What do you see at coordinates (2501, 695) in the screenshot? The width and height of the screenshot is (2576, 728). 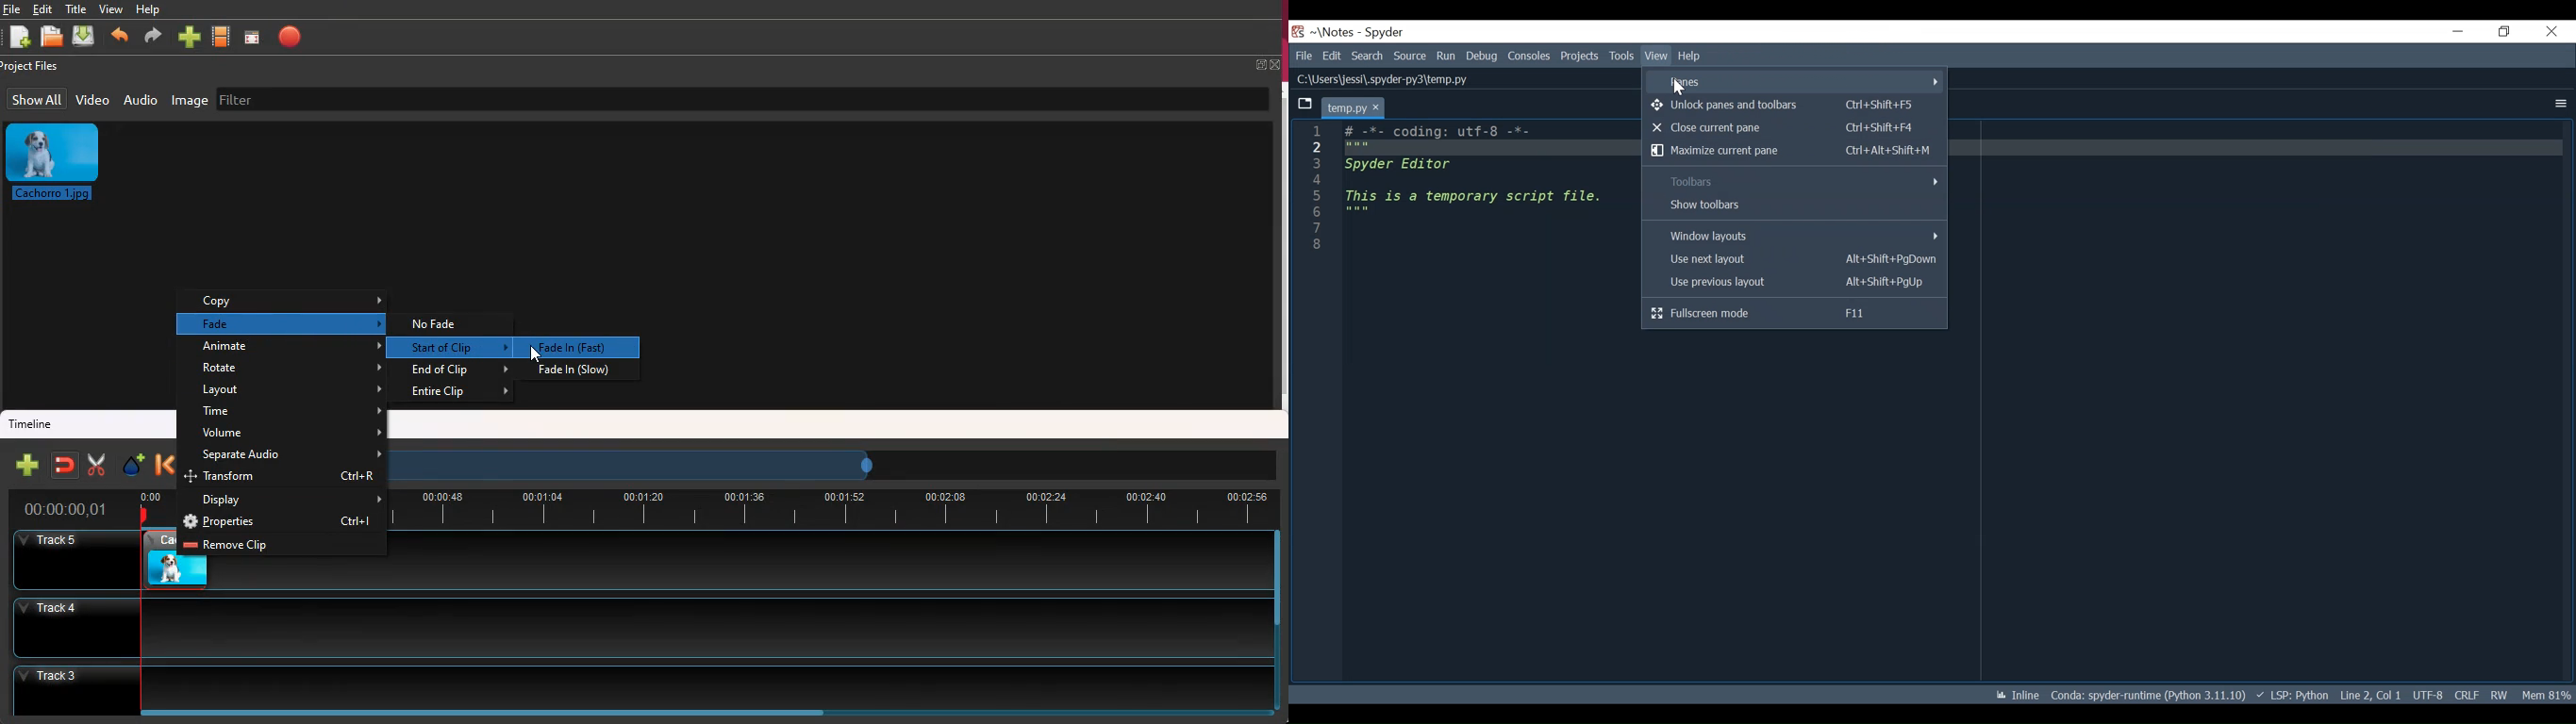 I see `RW` at bounding box center [2501, 695].